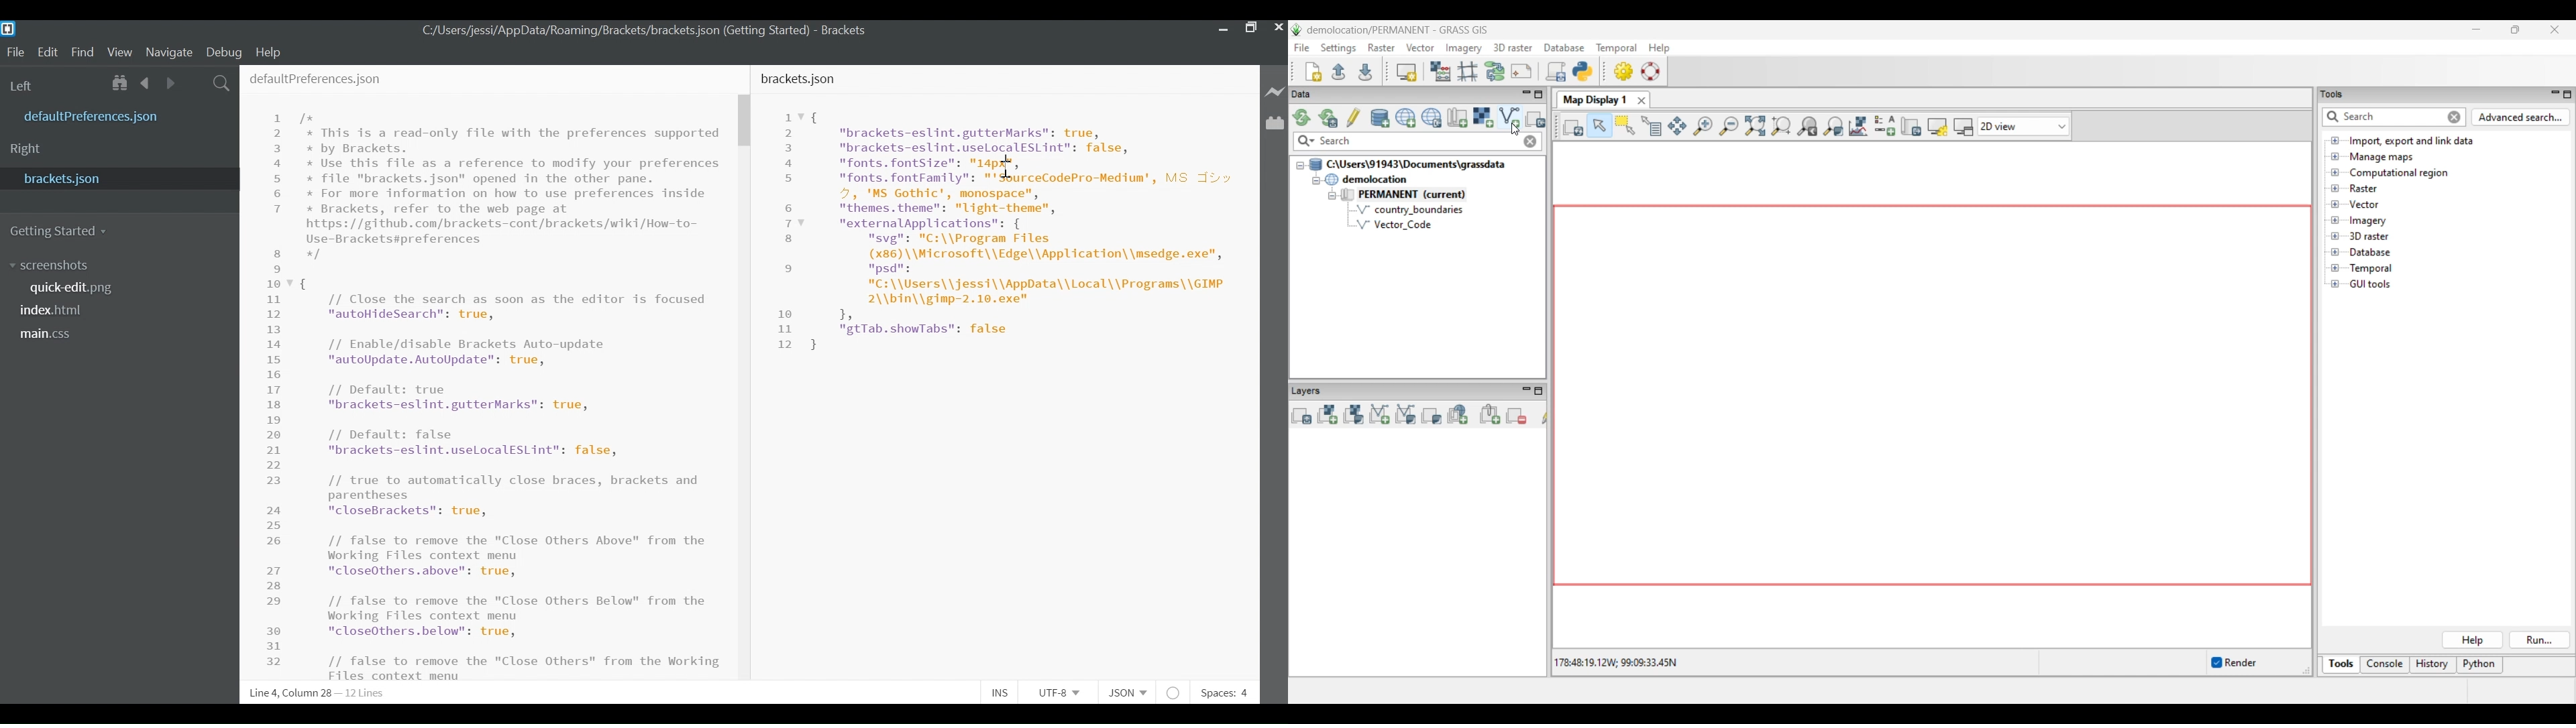  Describe the element at coordinates (13, 51) in the screenshot. I see `File ` at that location.